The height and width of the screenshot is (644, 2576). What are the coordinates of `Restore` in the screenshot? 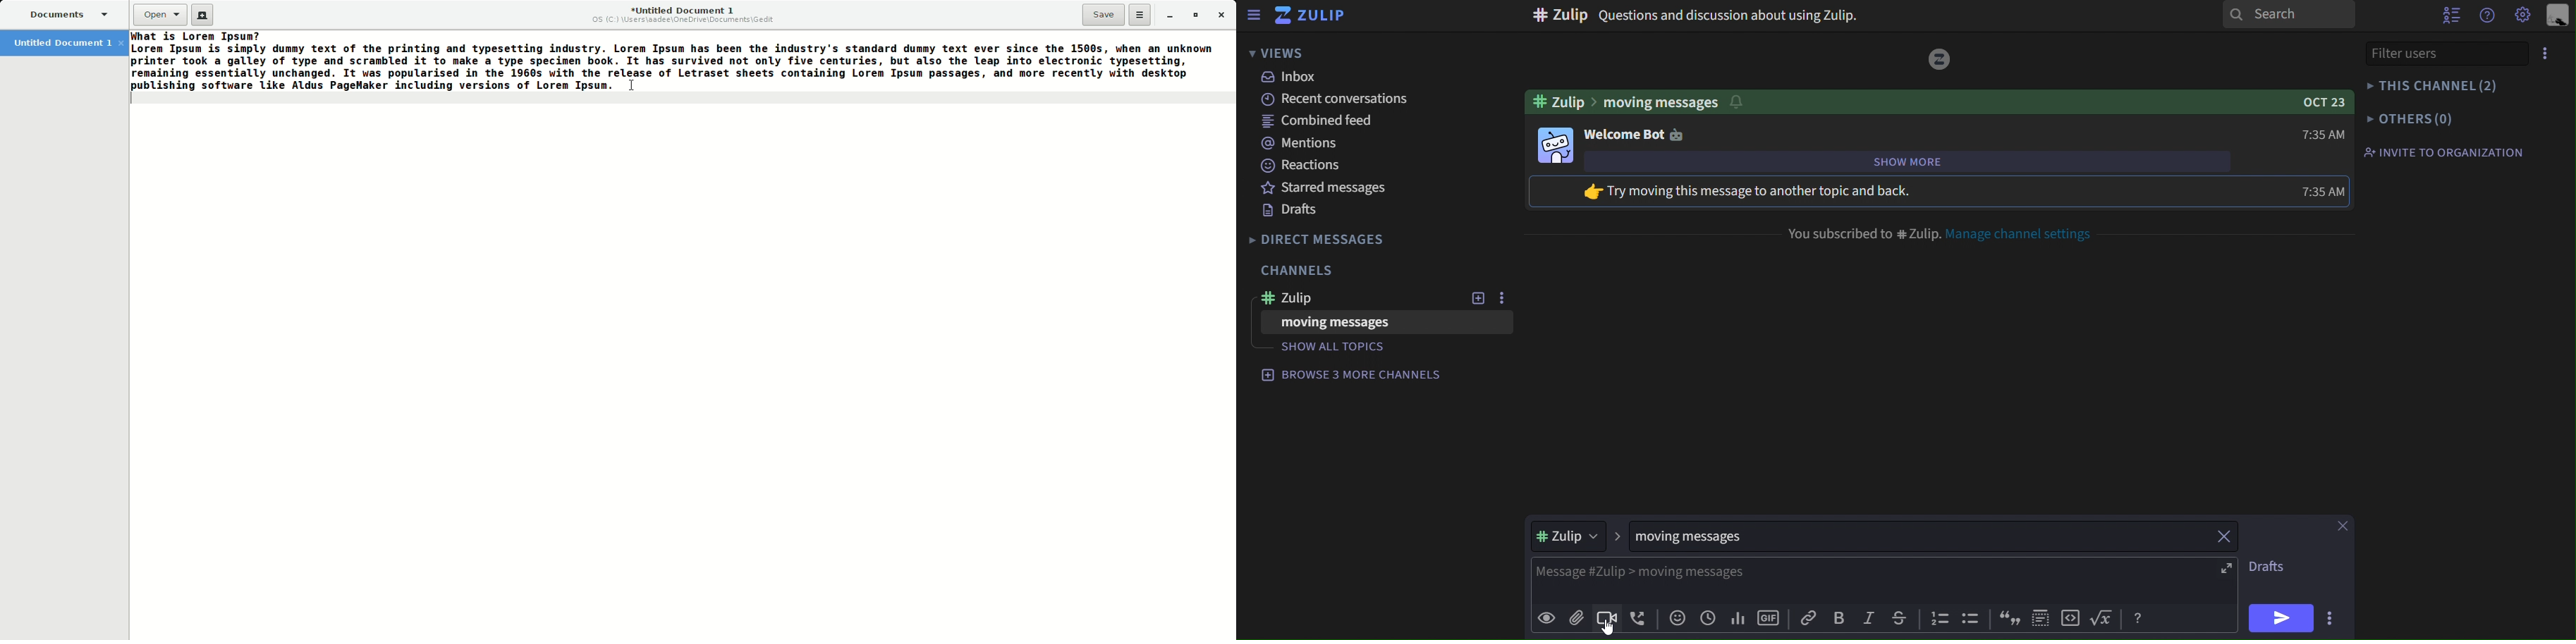 It's located at (1194, 14).